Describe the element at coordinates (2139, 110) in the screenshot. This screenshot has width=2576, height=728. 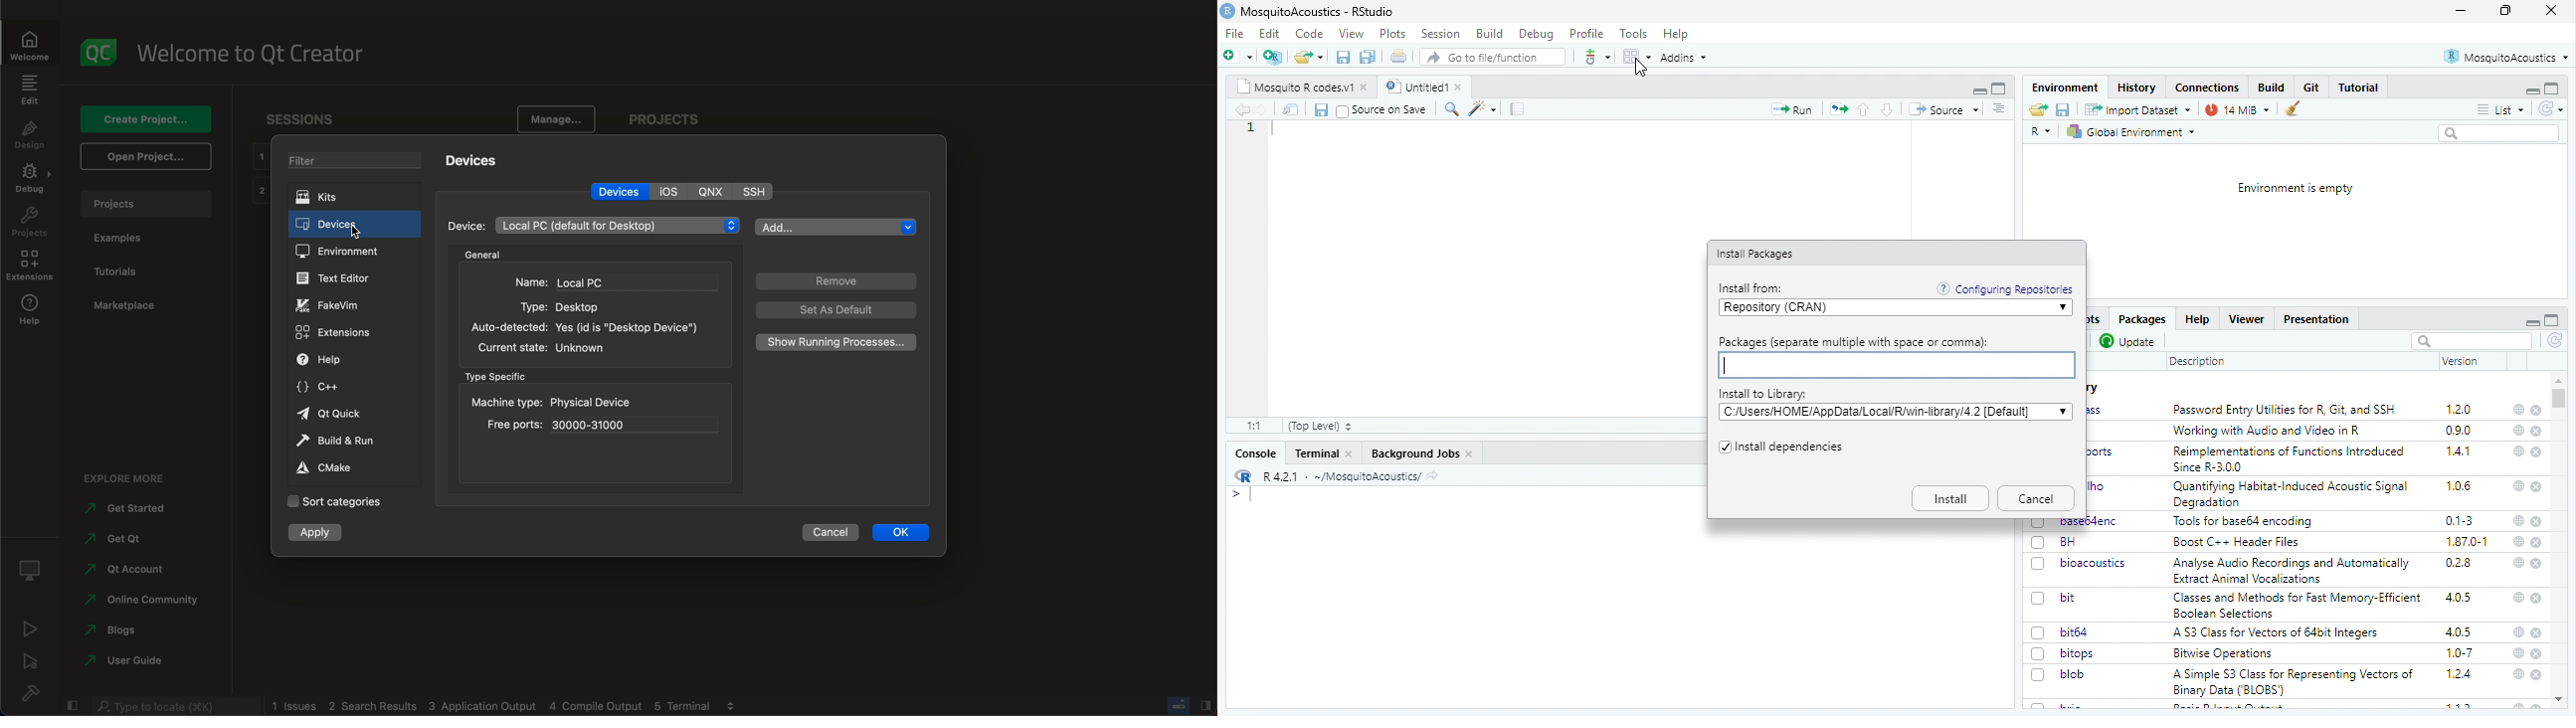
I see `Import Dataset` at that location.